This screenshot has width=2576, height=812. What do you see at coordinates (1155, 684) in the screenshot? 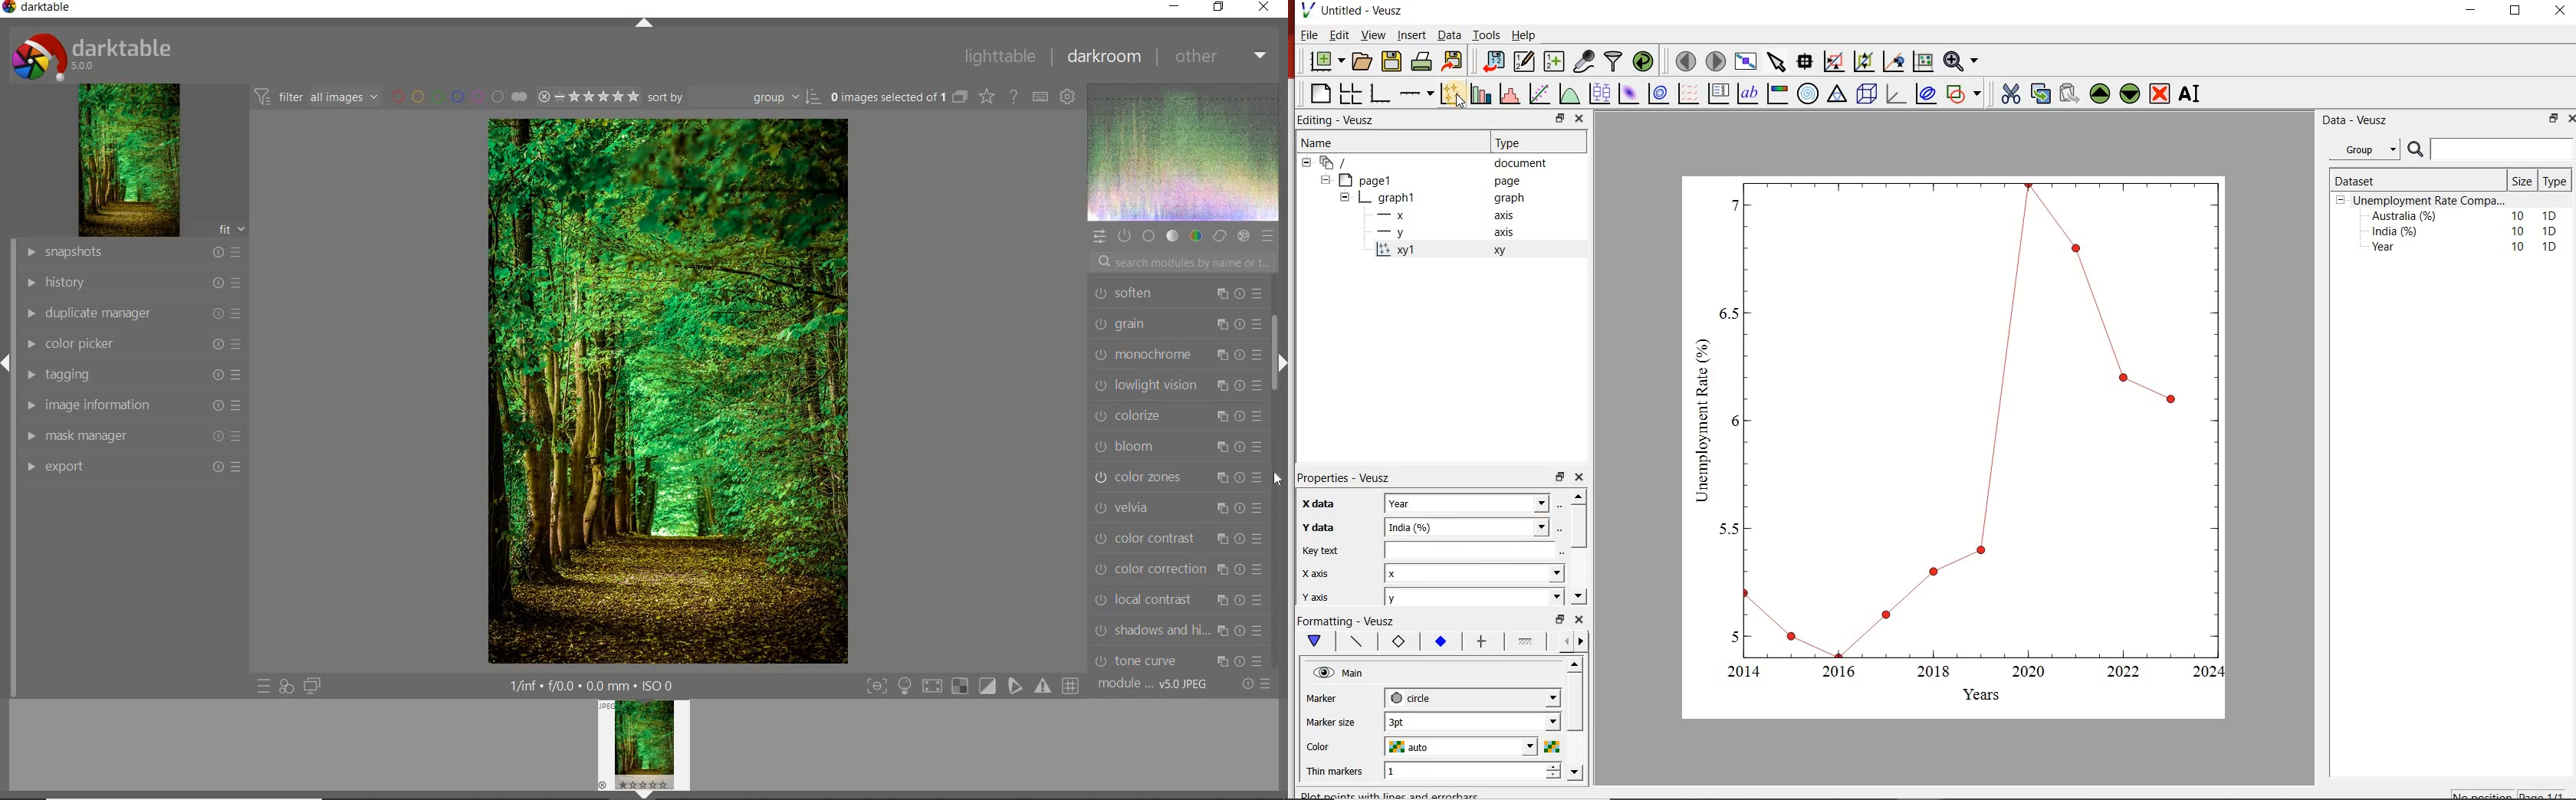
I see `MODULE ORDER` at bounding box center [1155, 684].